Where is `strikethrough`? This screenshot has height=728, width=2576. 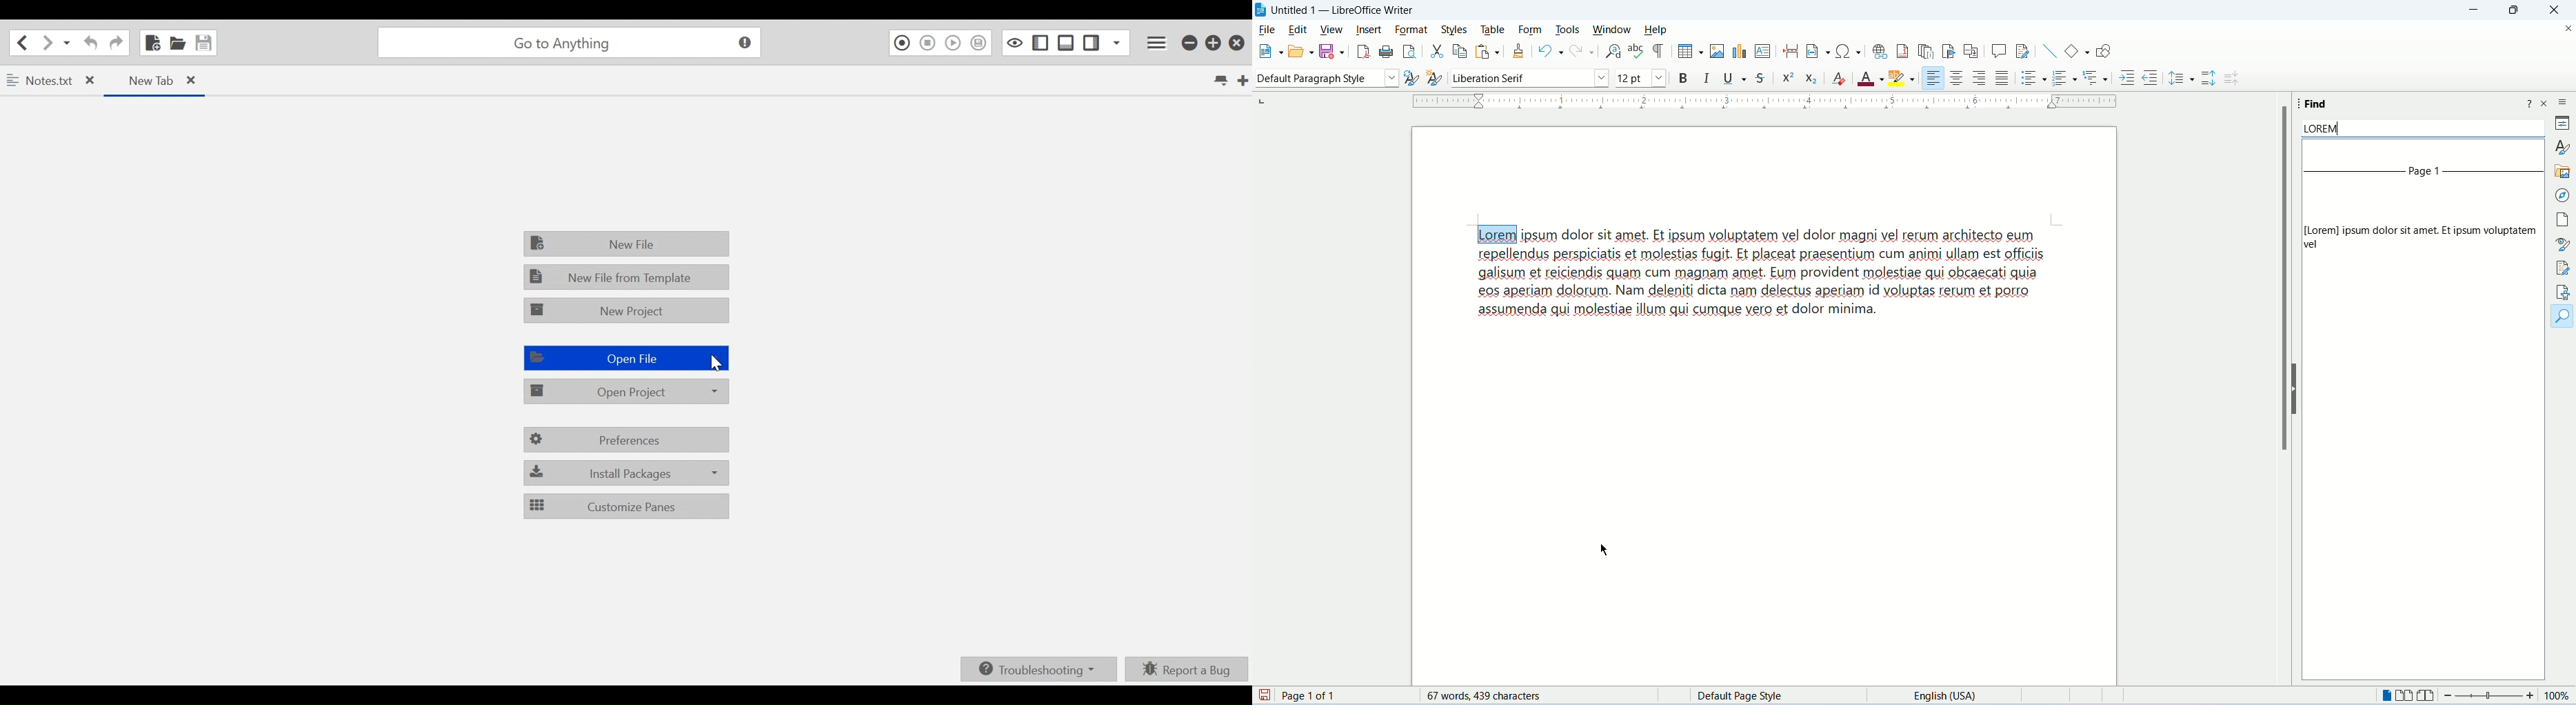 strikethrough is located at coordinates (1761, 77).